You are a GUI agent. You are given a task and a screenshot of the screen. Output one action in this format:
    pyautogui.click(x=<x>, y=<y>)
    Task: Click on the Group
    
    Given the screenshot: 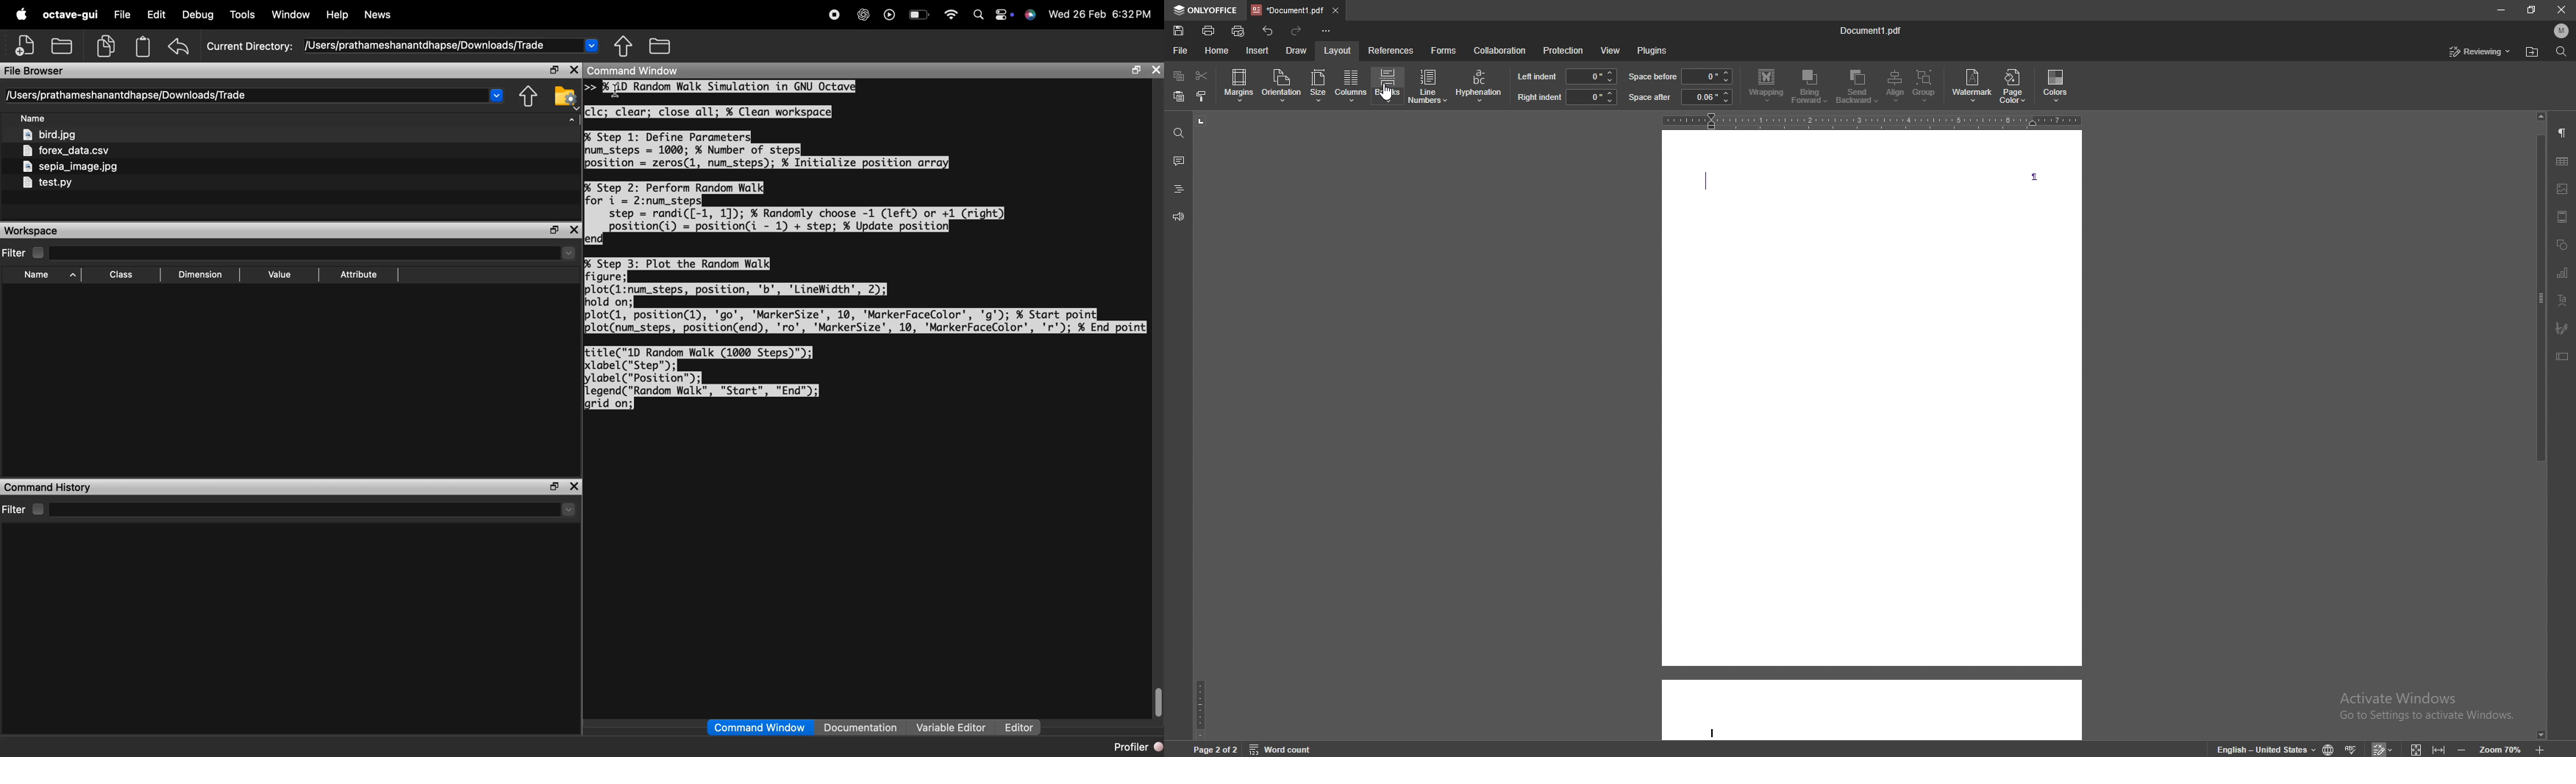 What is the action you would take?
    pyautogui.click(x=1930, y=87)
    